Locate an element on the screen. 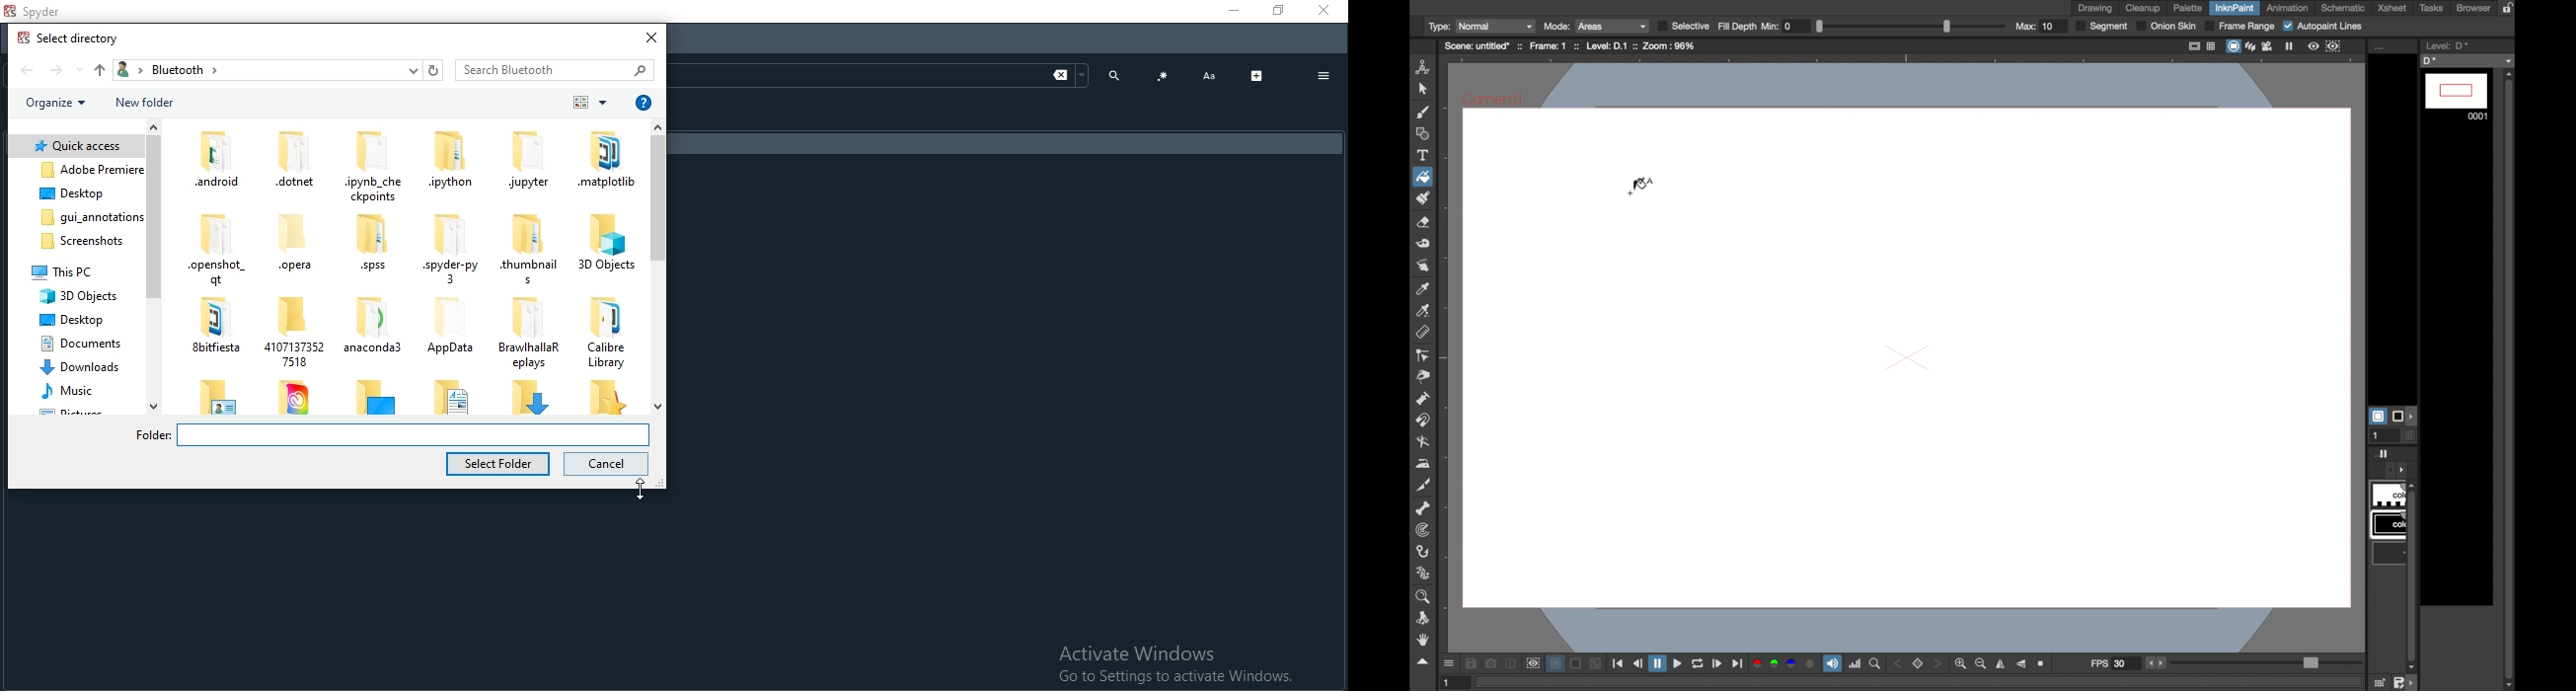 Image resolution: width=2576 pixels, height=700 pixels. Max: 10 is located at coordinates (2041, 26).